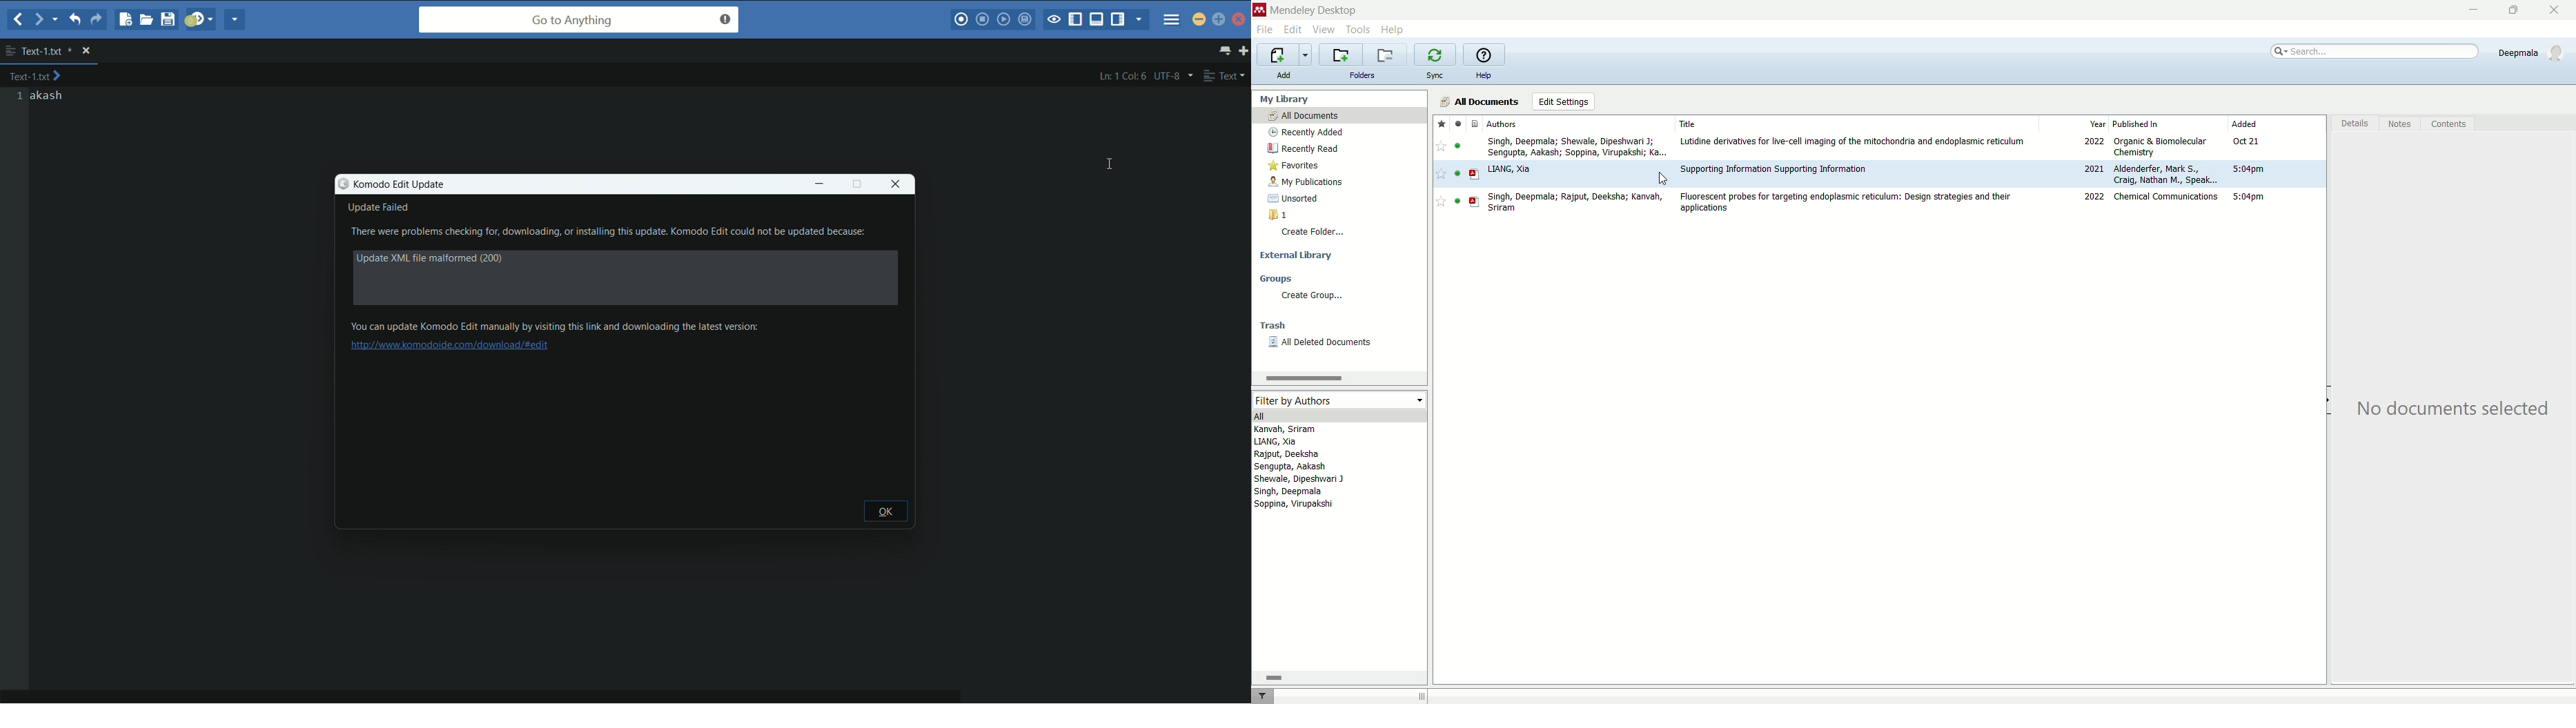 This screenshot has height=728, width=2576. I want to click on new tab, so click(1243, 51).